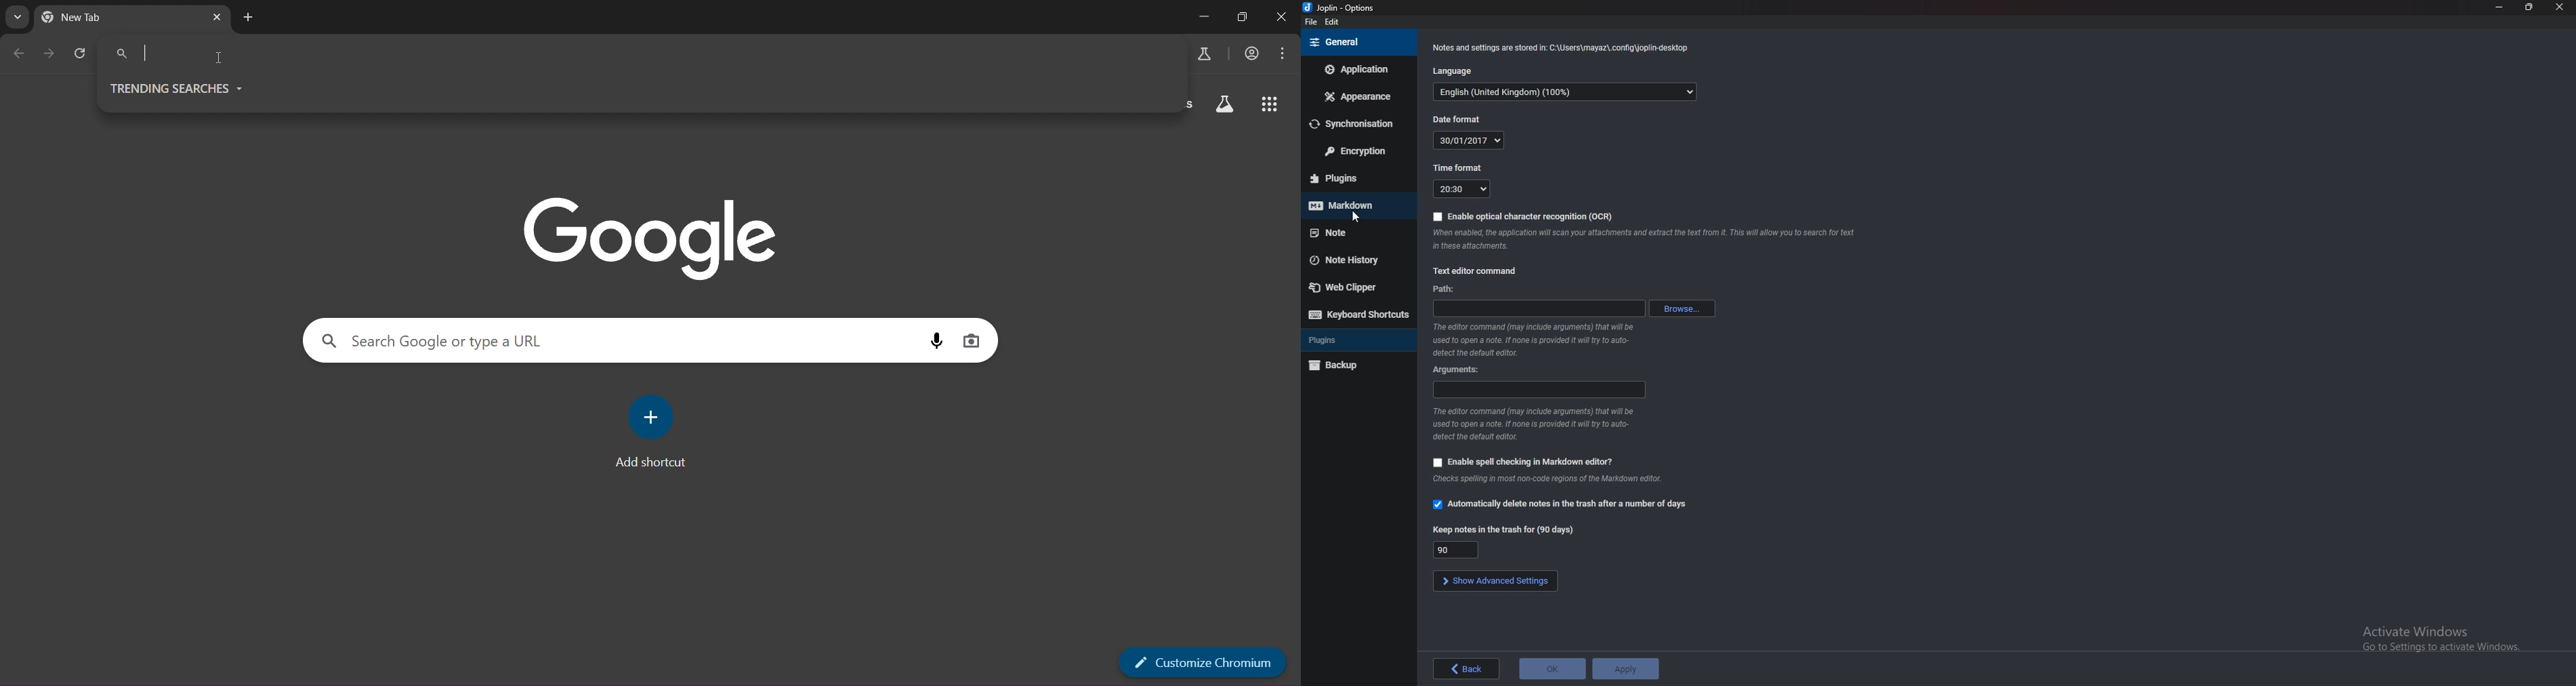 This screenshot has height=700, width=2576. Describe the element at coordinates (1458, 370) in the screenshot. I see `Arguments` at that location.